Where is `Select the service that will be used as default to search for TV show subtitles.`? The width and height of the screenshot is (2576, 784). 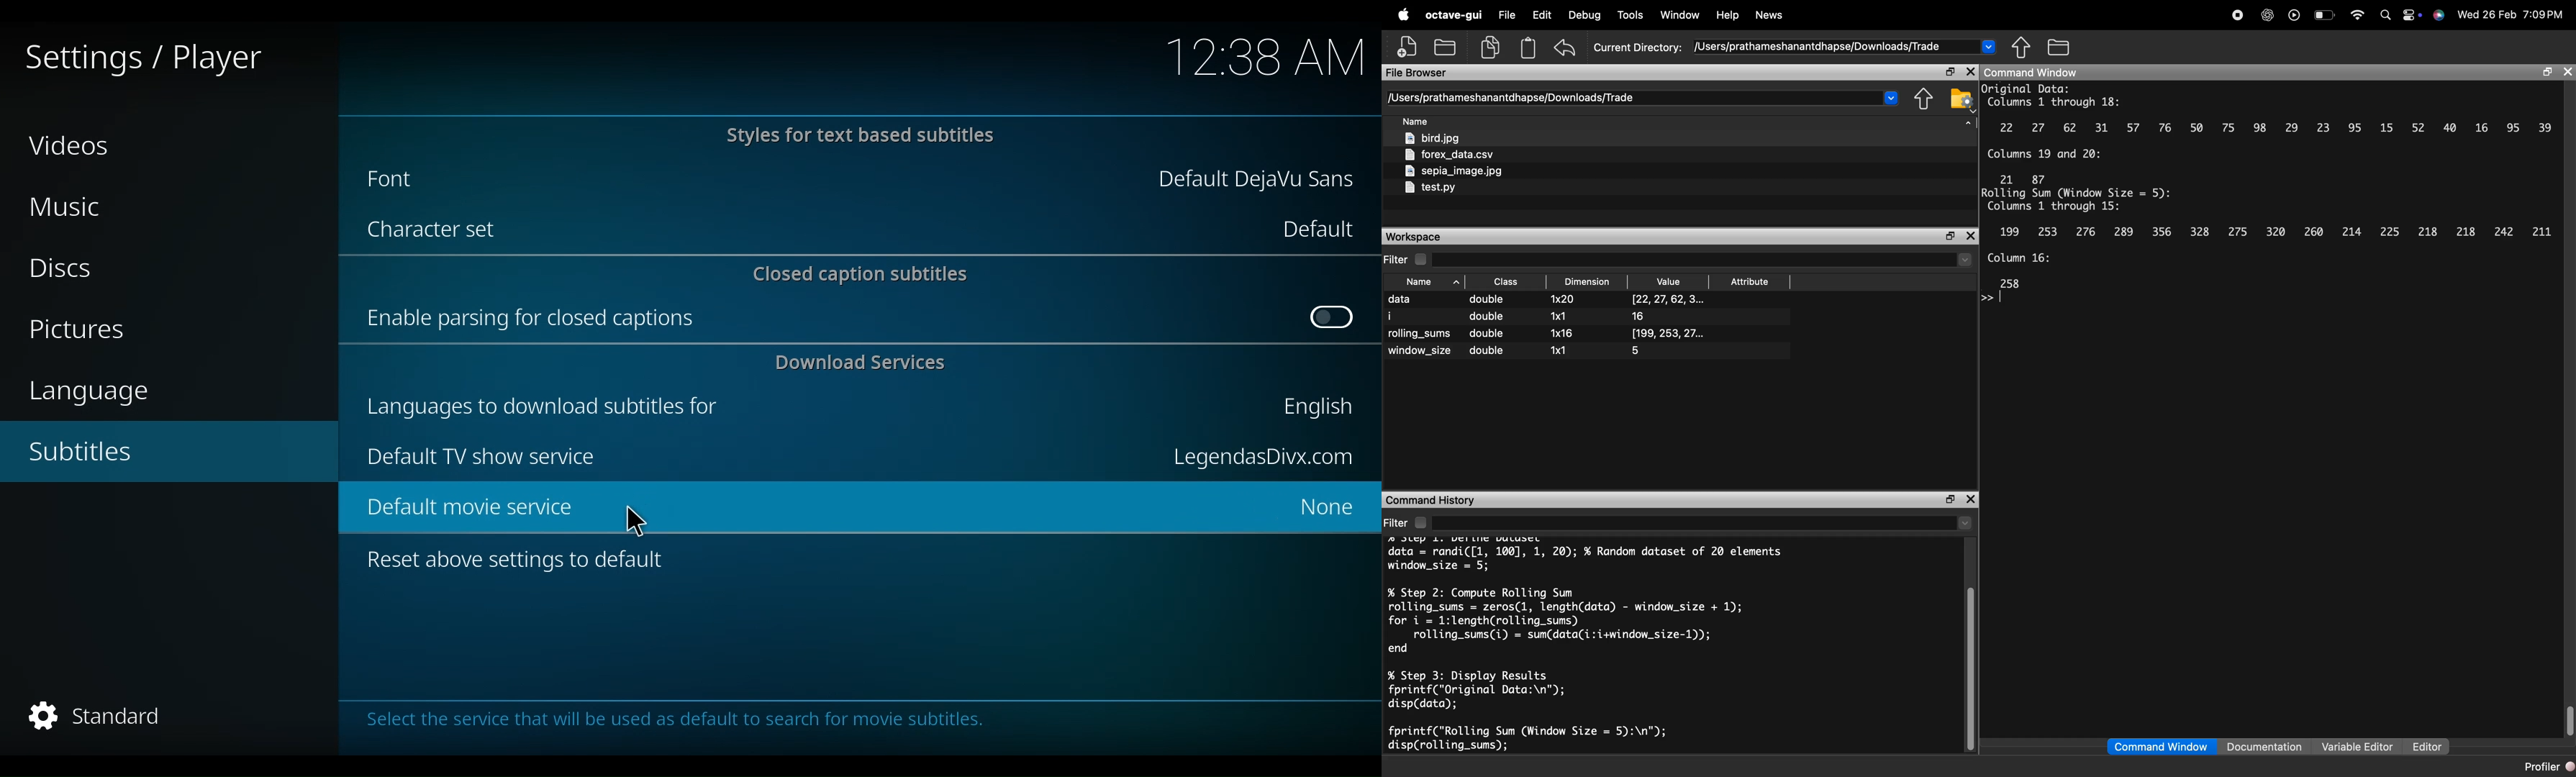
Select the service that will be used as default to search for TV show subtitles. is located at coordinates (715, 725).